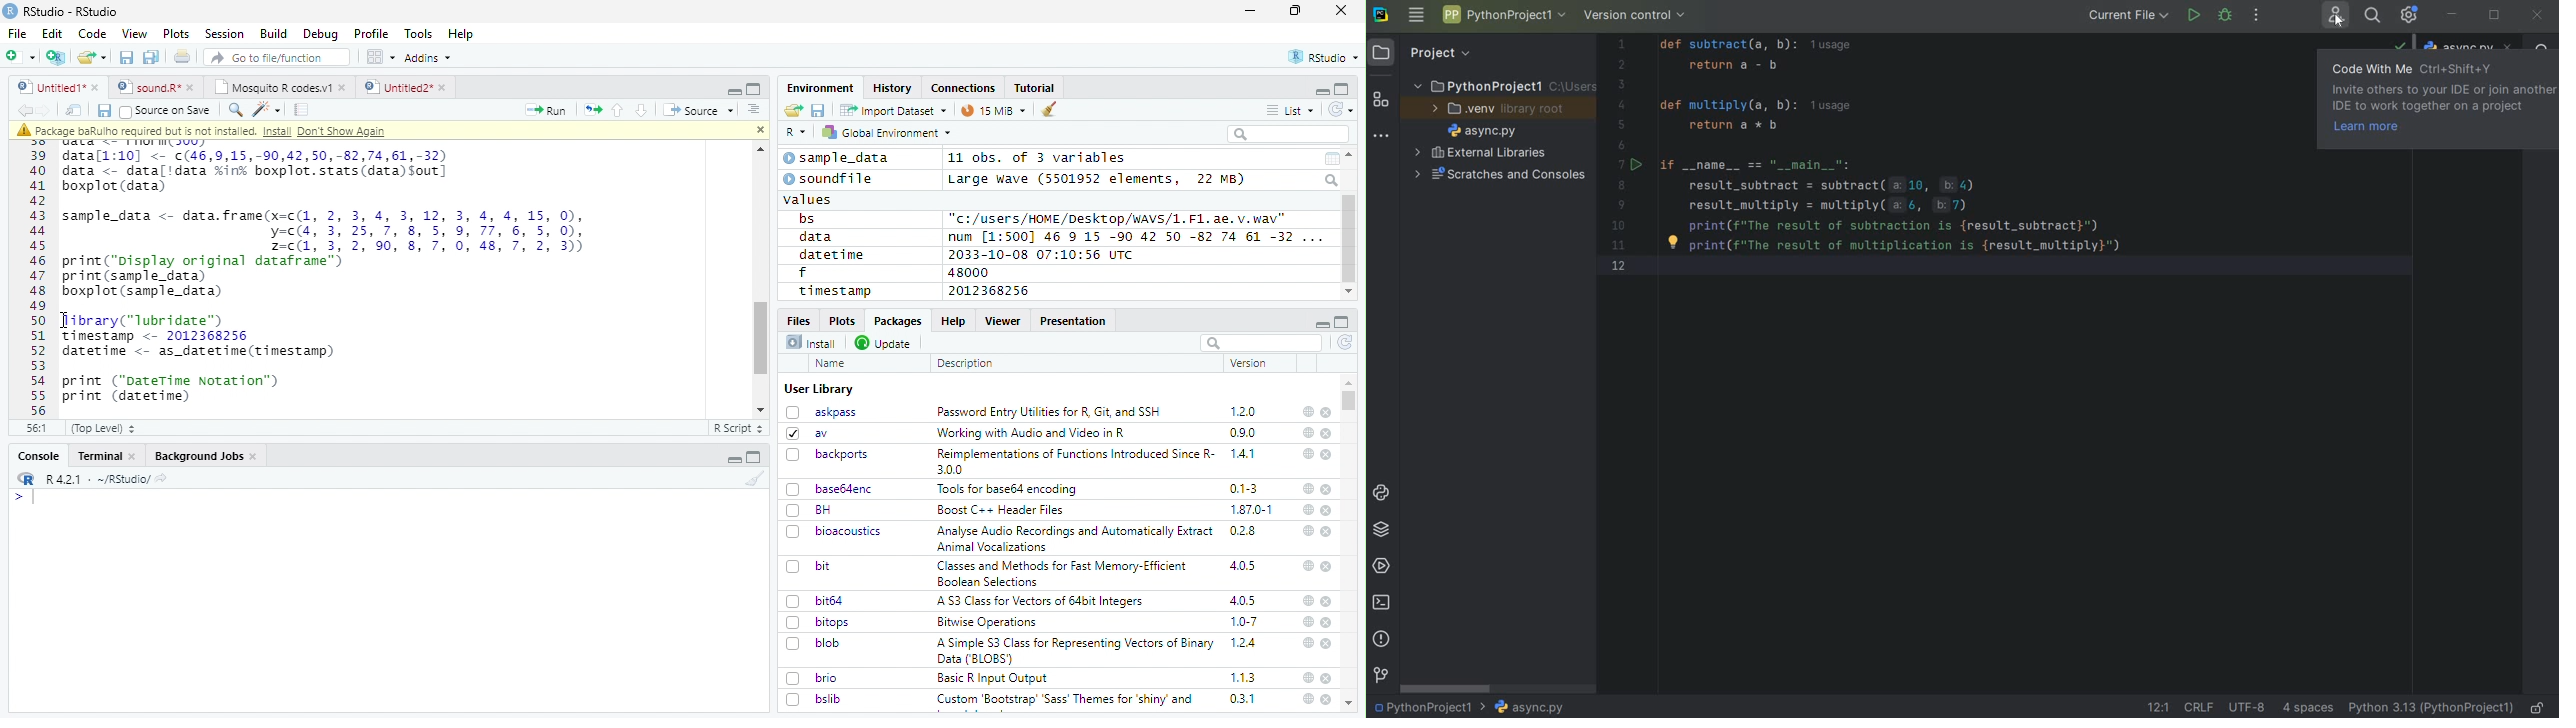 Image resolution: width=2576 pixels, height=728 pixels. I want to click on minimize, so click(736, 457).